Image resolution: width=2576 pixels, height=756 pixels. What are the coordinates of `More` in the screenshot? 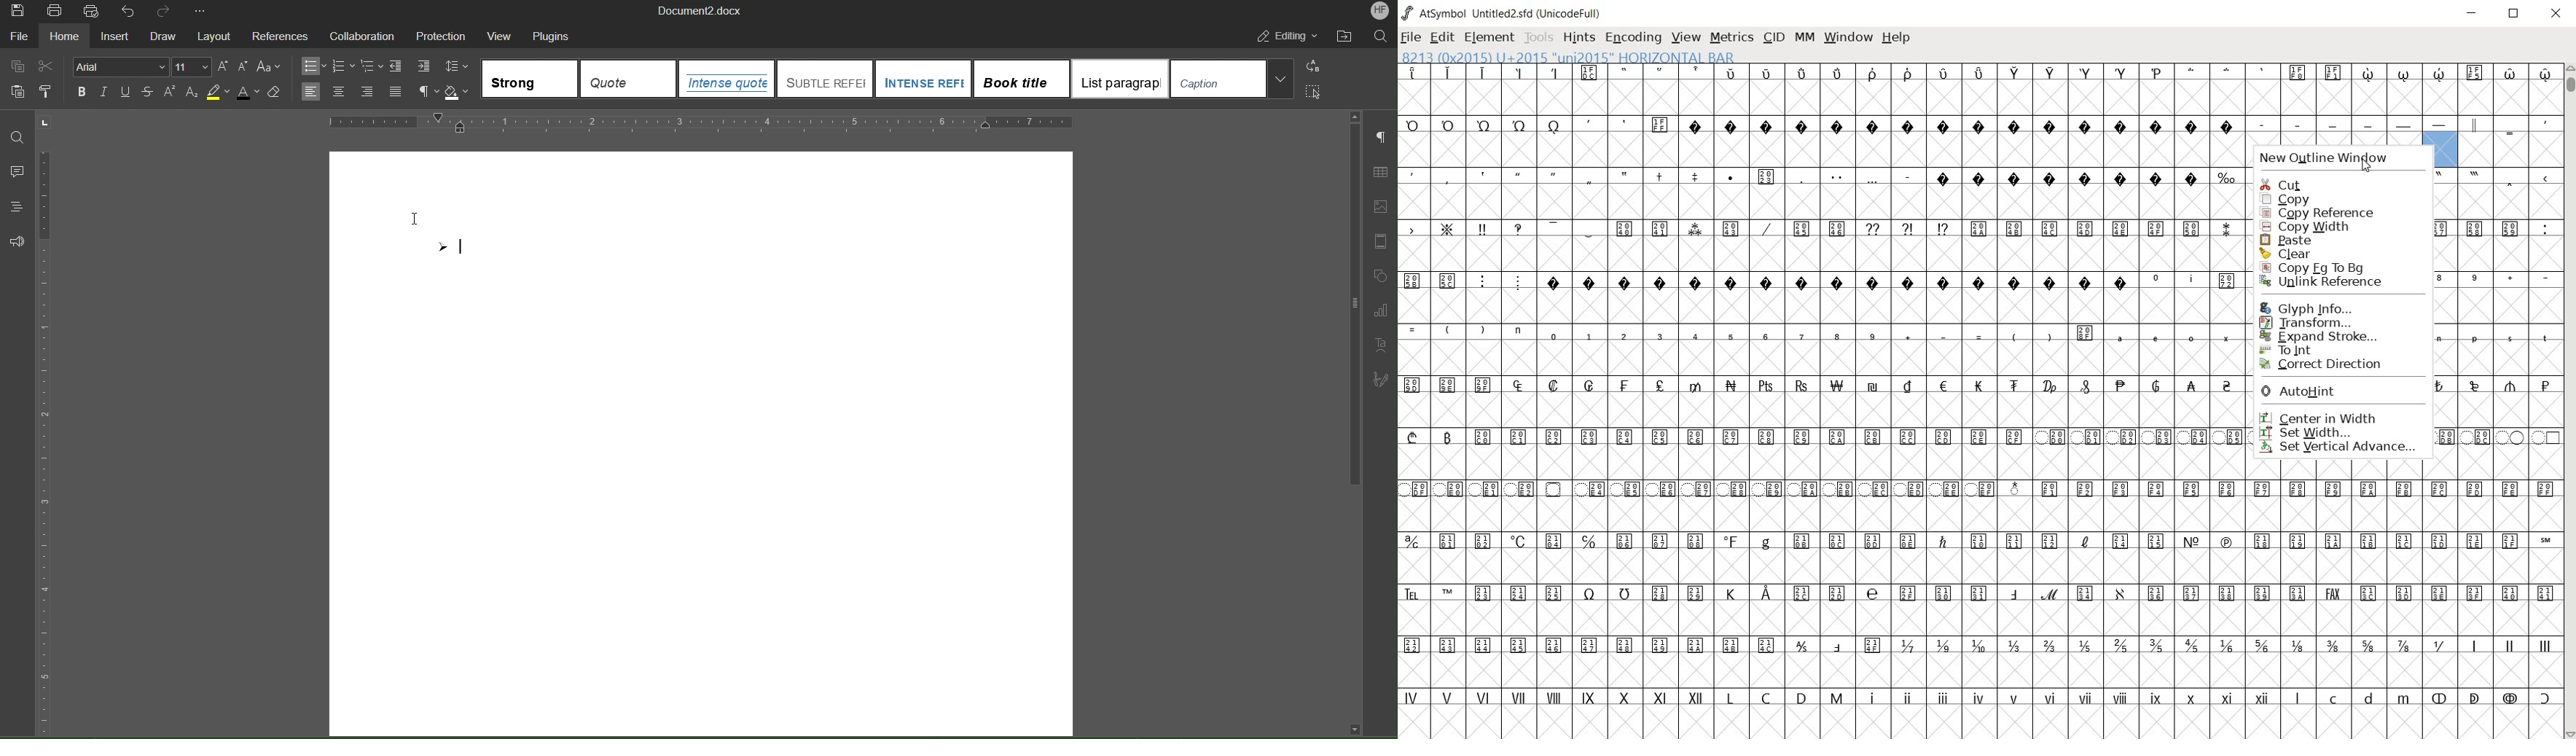 It's located at (204, 13).